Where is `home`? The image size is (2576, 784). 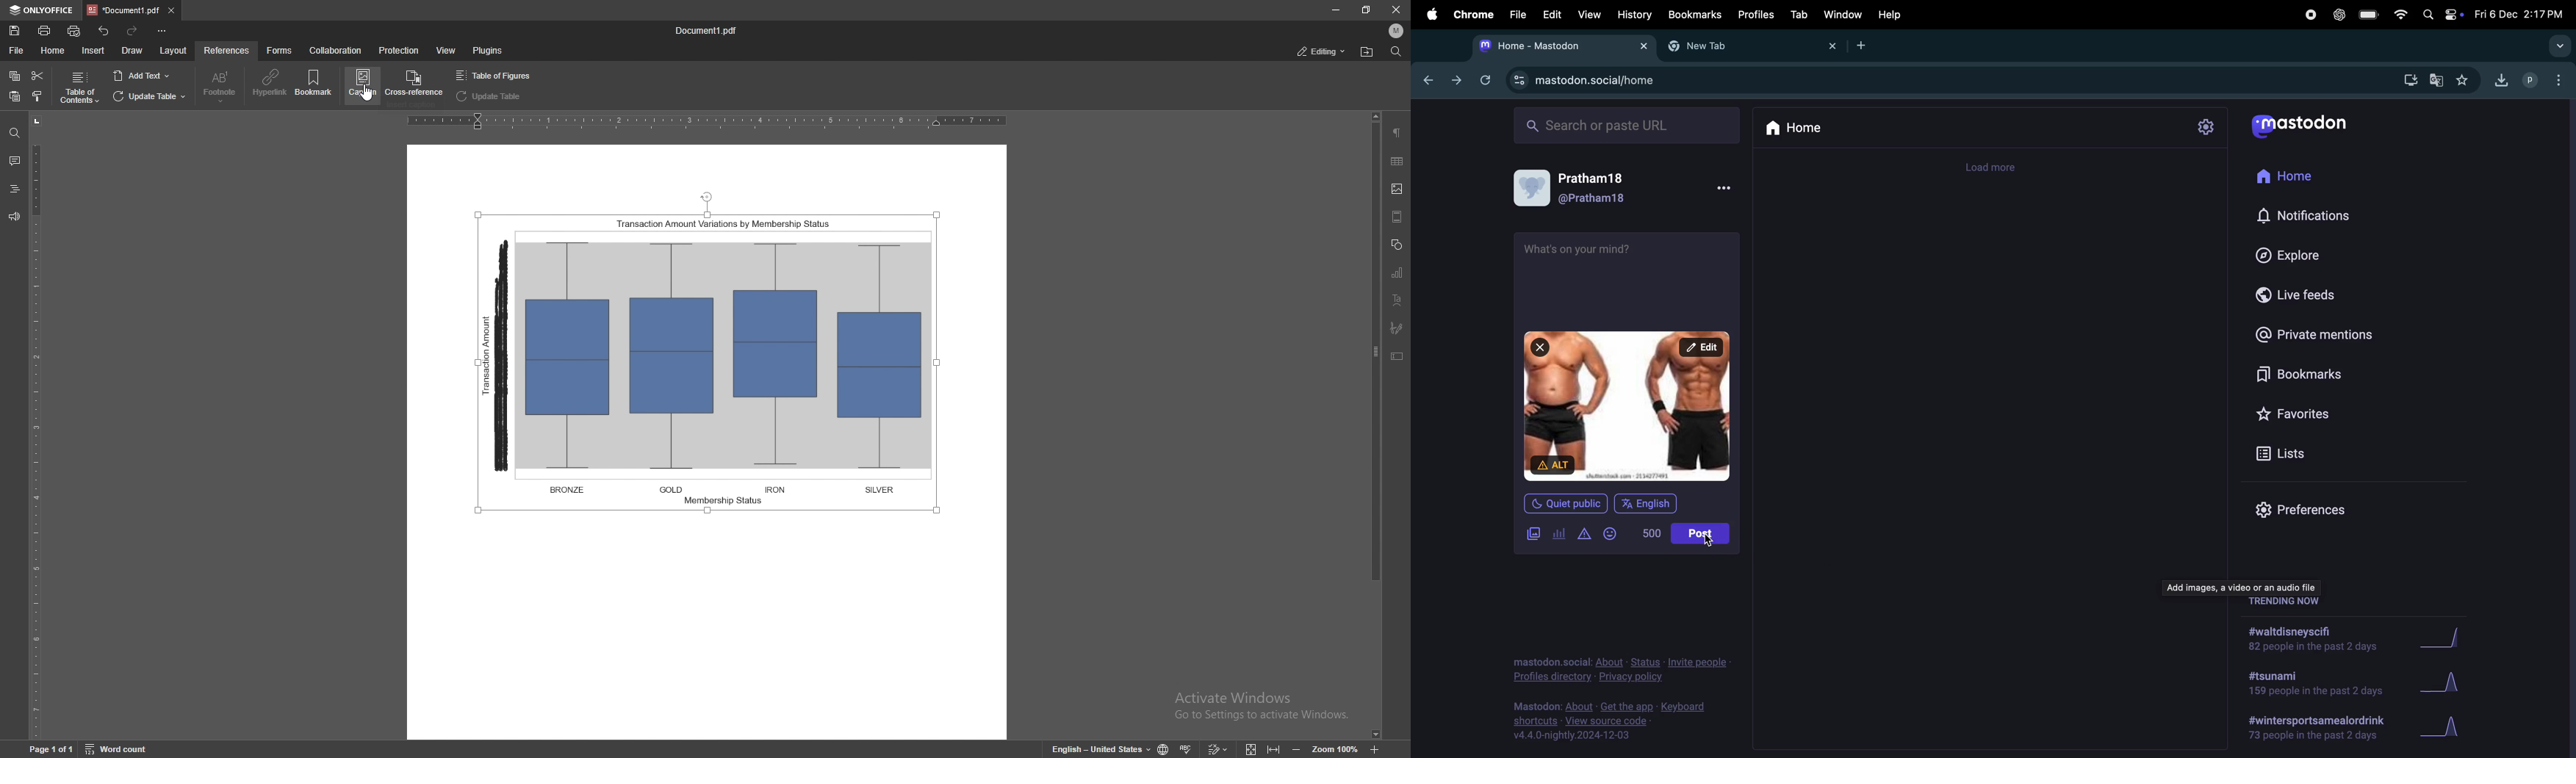
home is located at coordinates (2299, 180).